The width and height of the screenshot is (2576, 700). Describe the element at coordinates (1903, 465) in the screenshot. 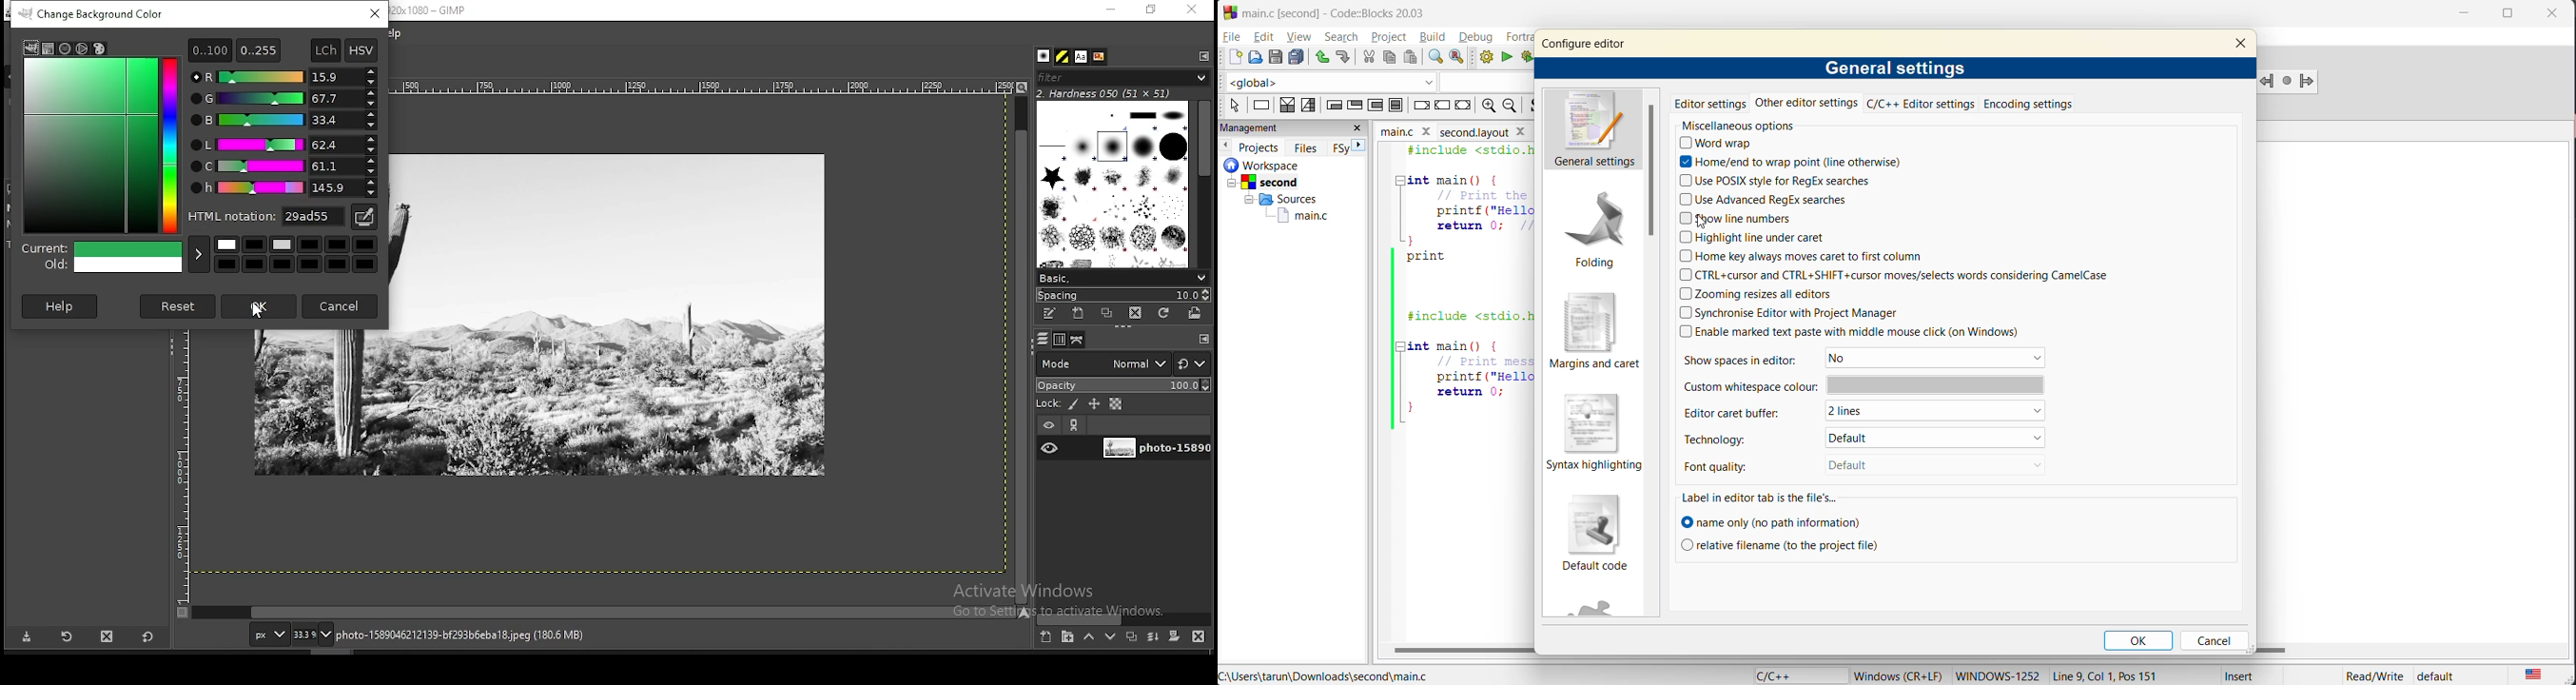

I see `Default` at that location.